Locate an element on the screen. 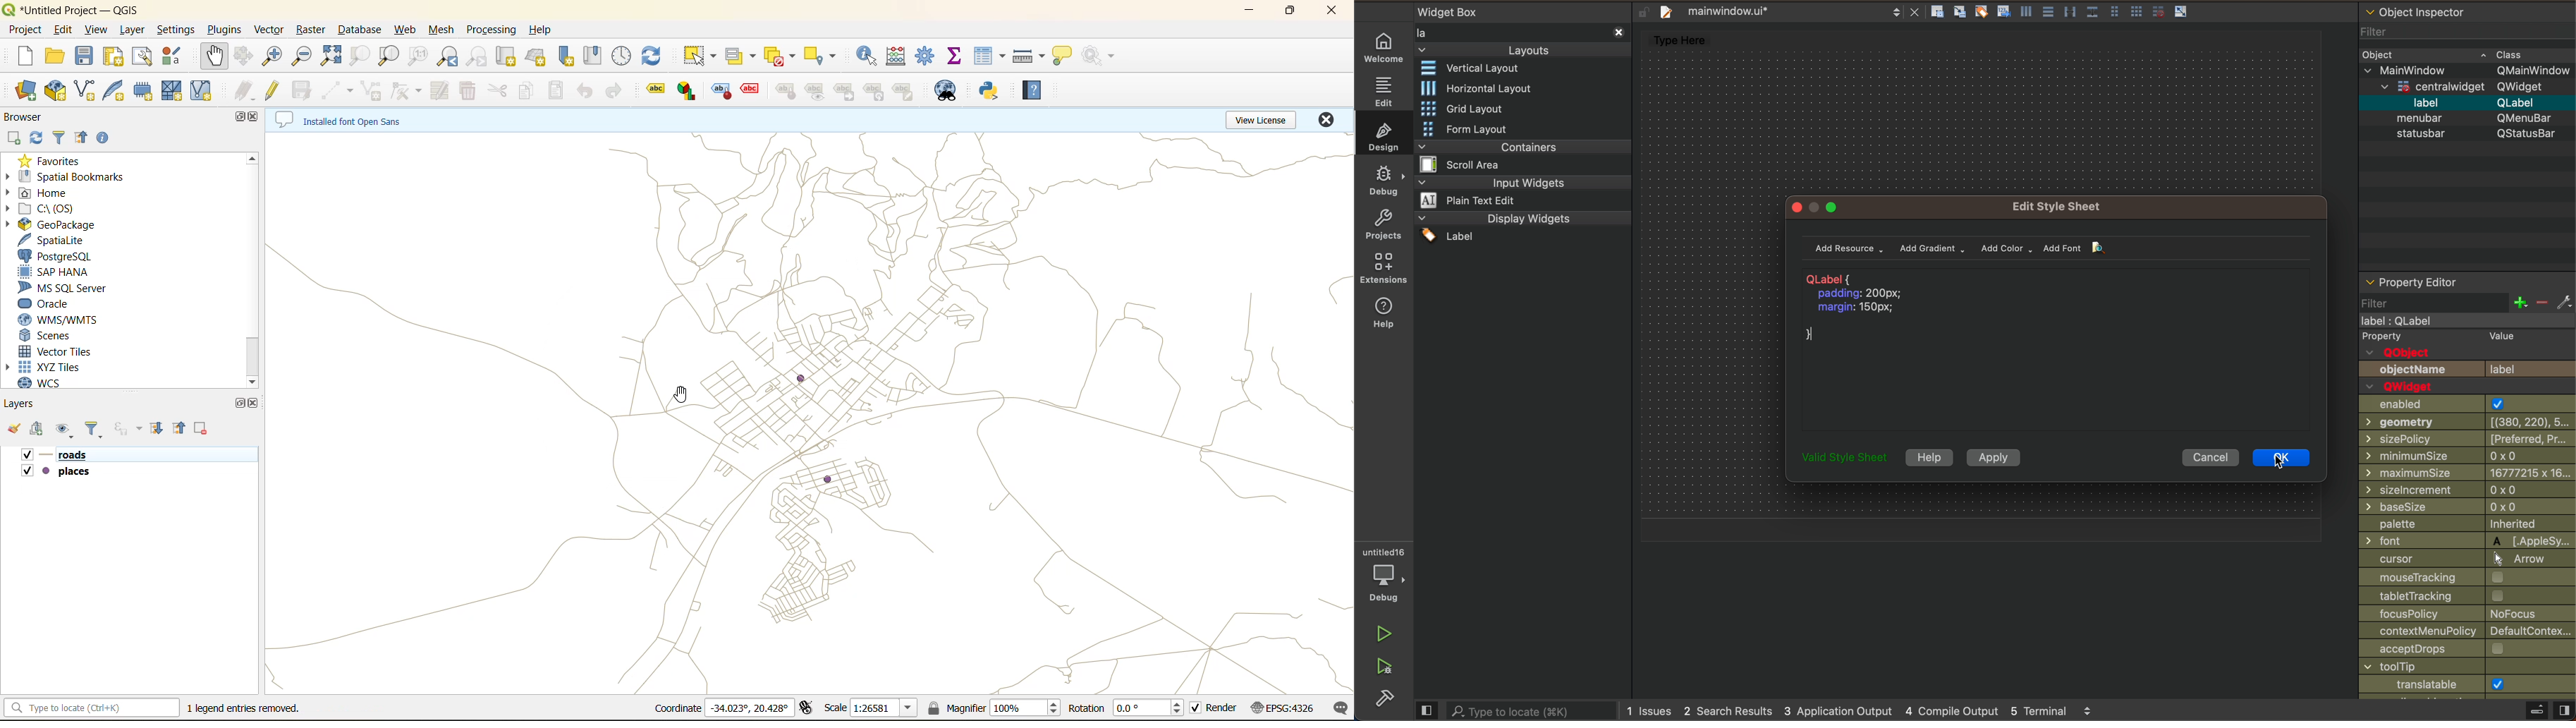  tool box is located at coordinates (929, 57).